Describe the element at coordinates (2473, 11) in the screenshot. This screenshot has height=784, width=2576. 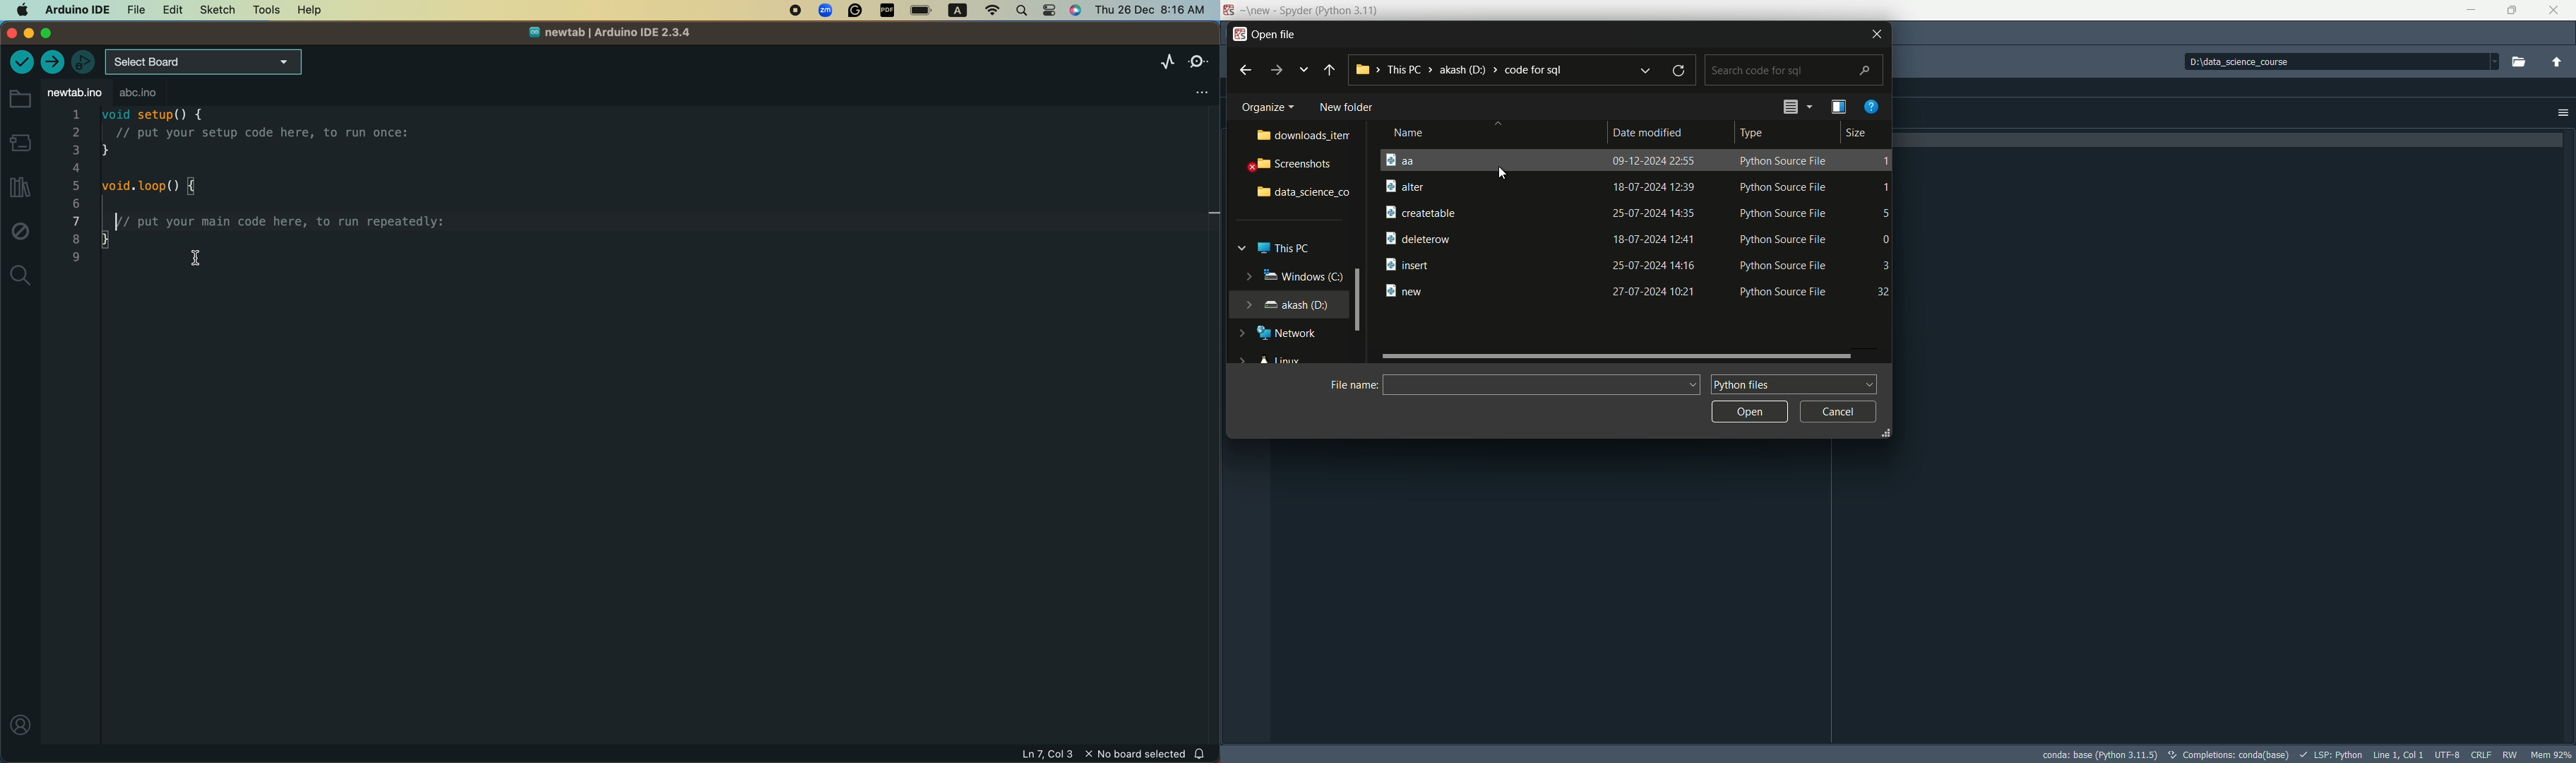
I see `minimize` at that location.